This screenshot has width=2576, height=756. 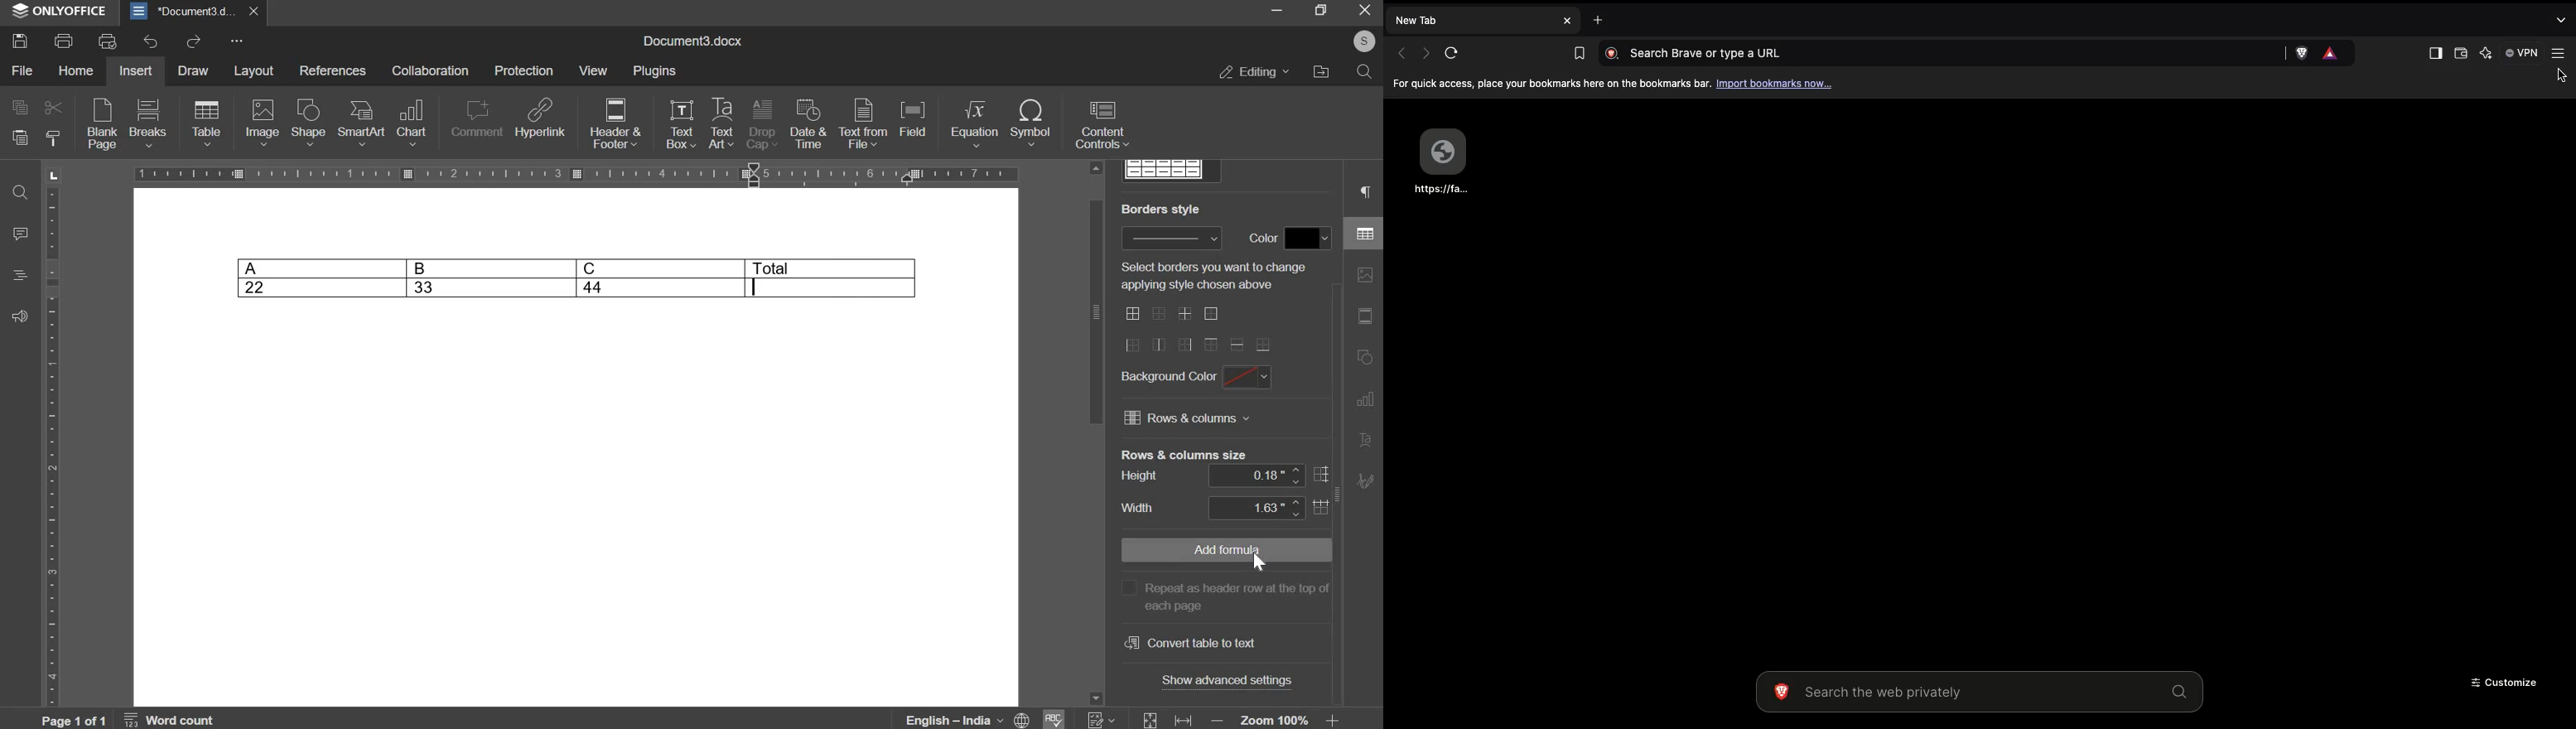 What do you see at coordinates (525, 72) in the screenshot?
I see `protection` at bounding box center [525, 72].